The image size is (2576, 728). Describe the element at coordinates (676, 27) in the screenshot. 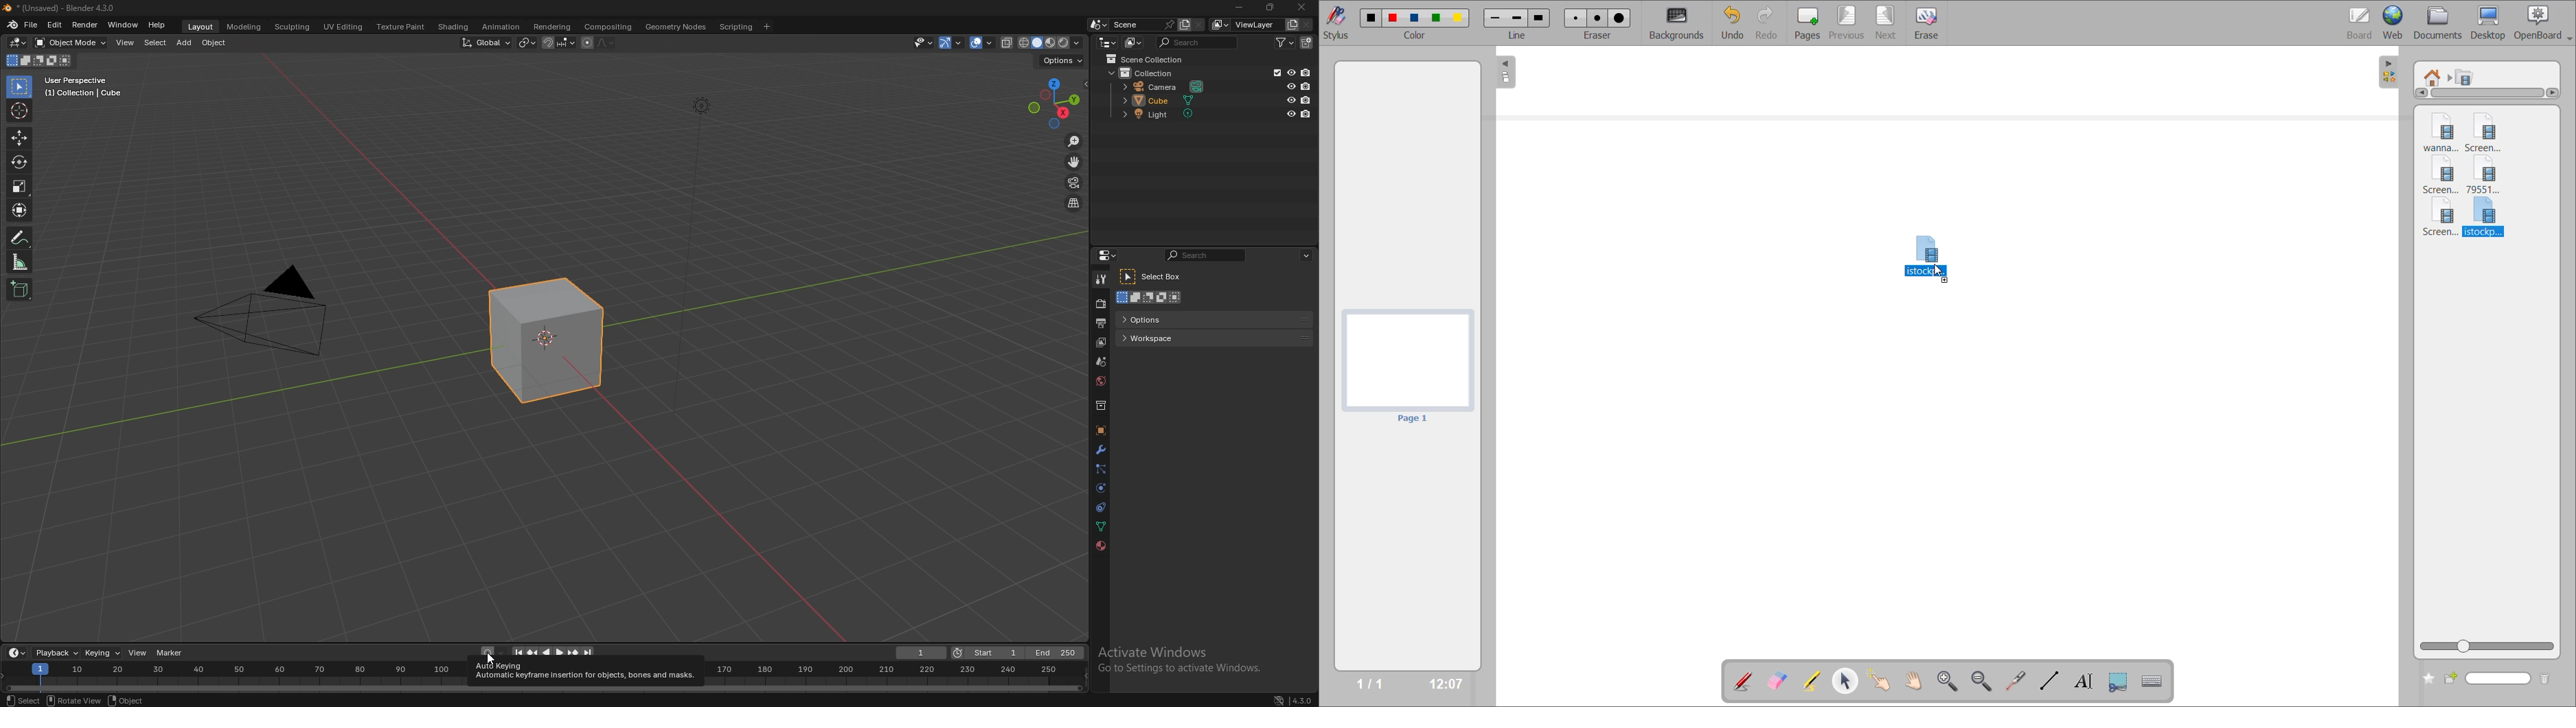

I see `geometry nodes` at that location.